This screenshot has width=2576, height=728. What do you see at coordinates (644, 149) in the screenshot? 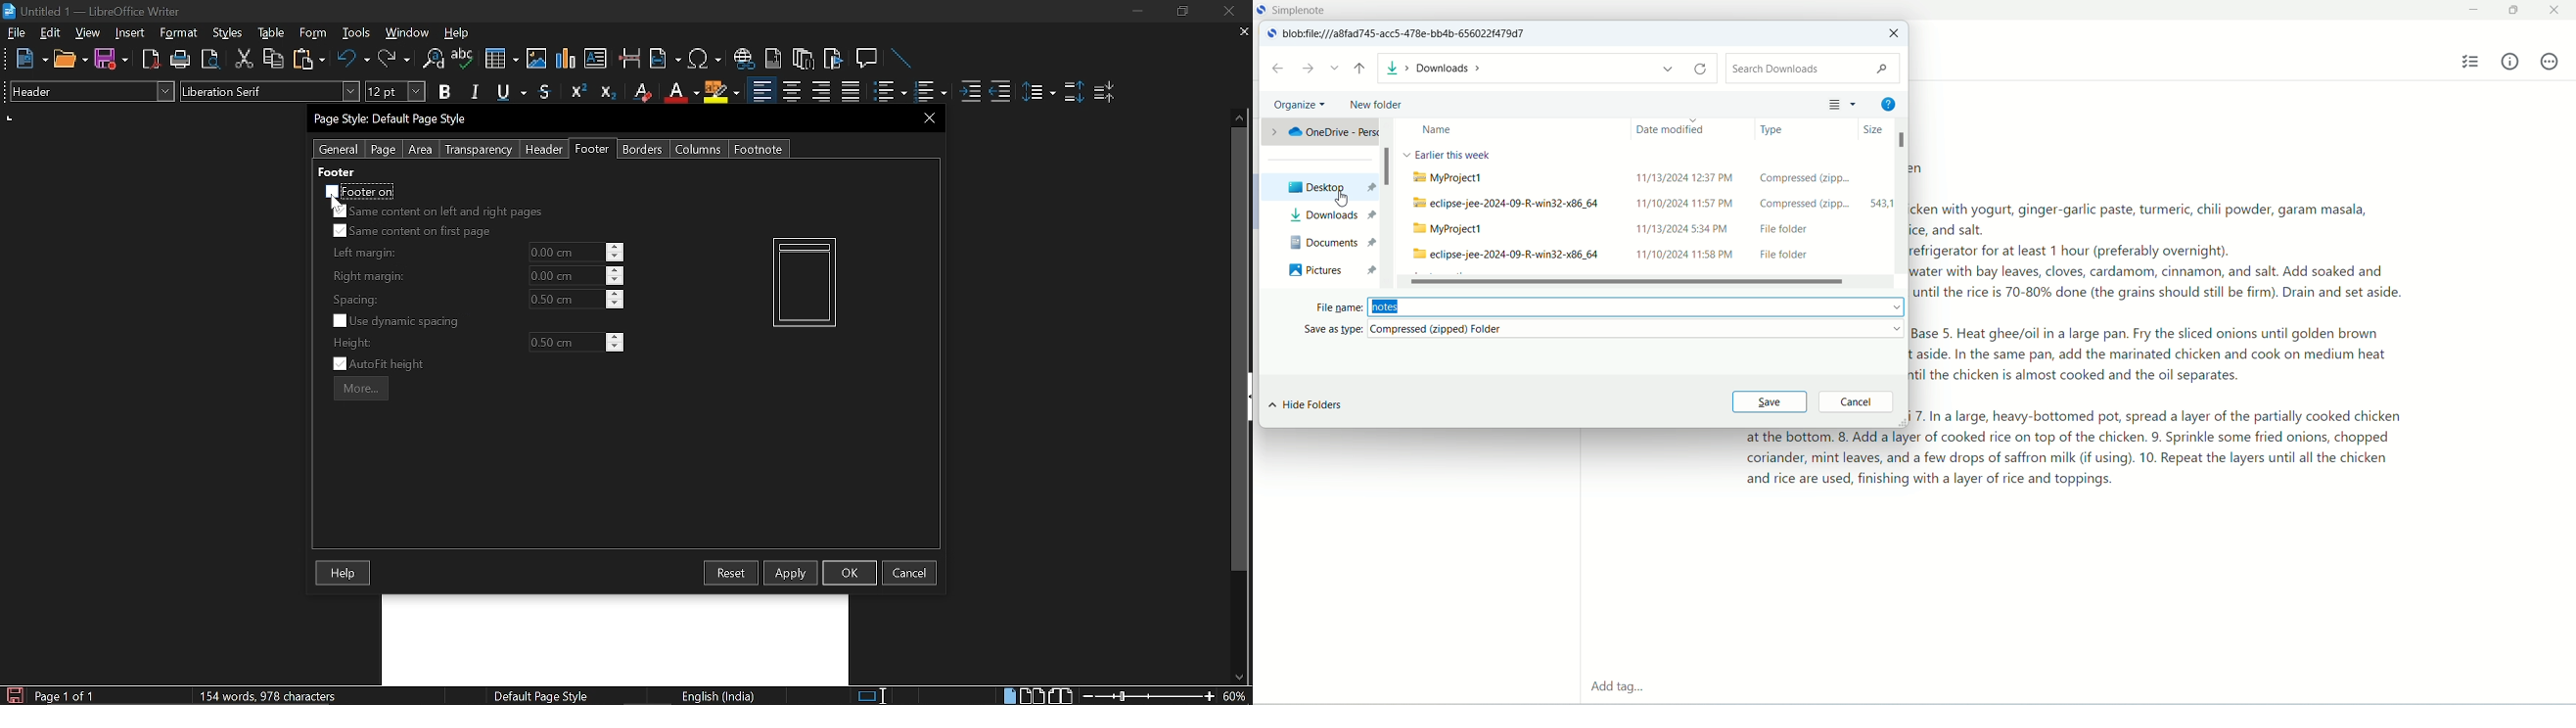
I see `Borders` at bounding box center [644, 149].